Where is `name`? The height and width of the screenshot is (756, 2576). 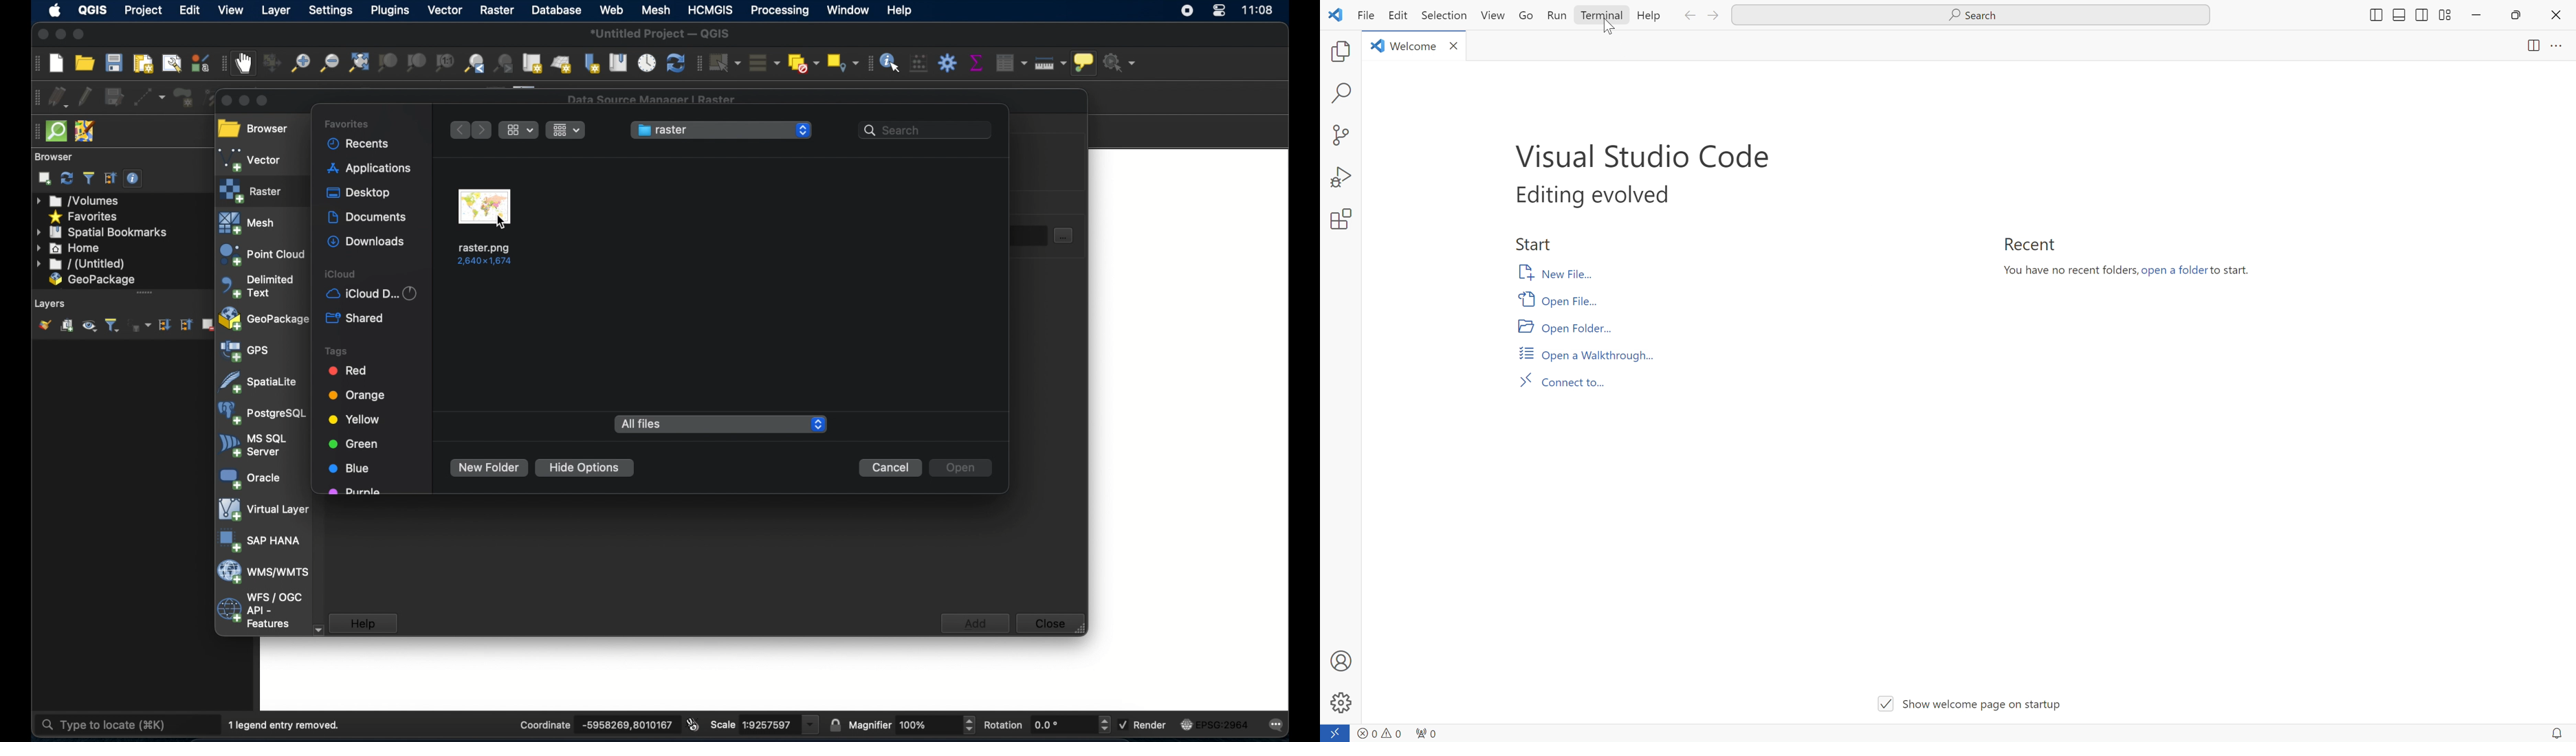
name is located at coordinates (485, 247).